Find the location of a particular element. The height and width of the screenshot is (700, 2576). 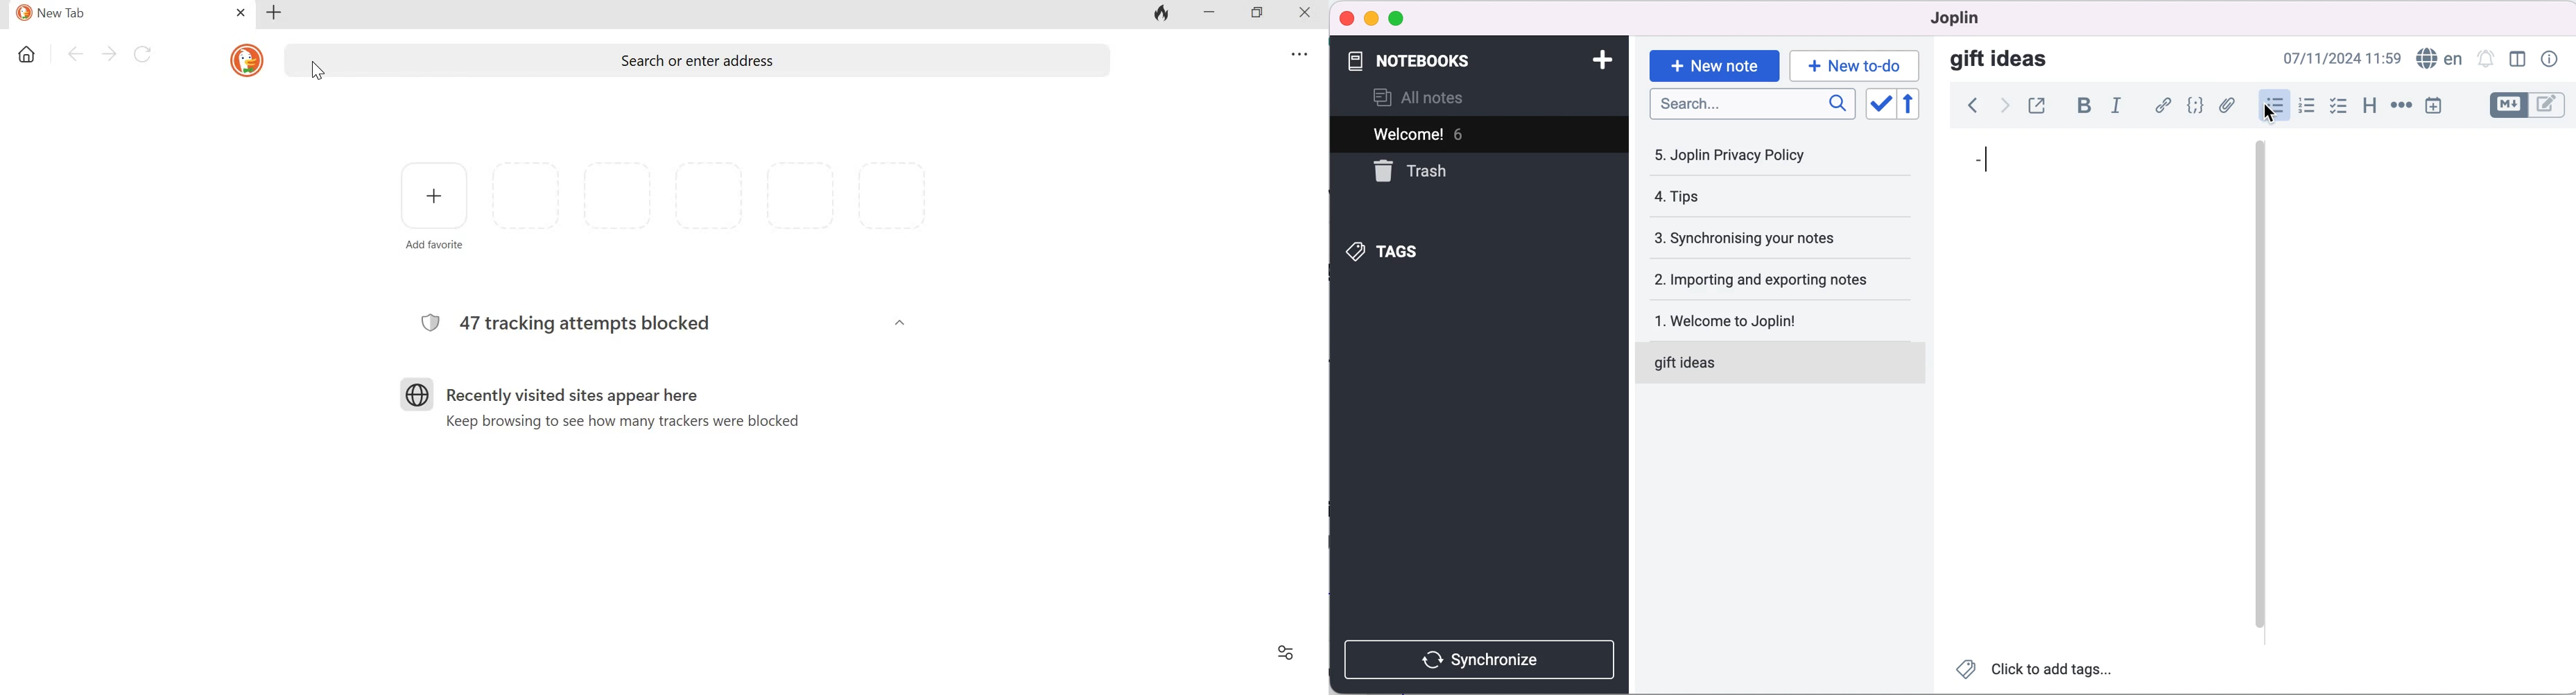

welcome to joplin! is located at coordinates (1772, 320).